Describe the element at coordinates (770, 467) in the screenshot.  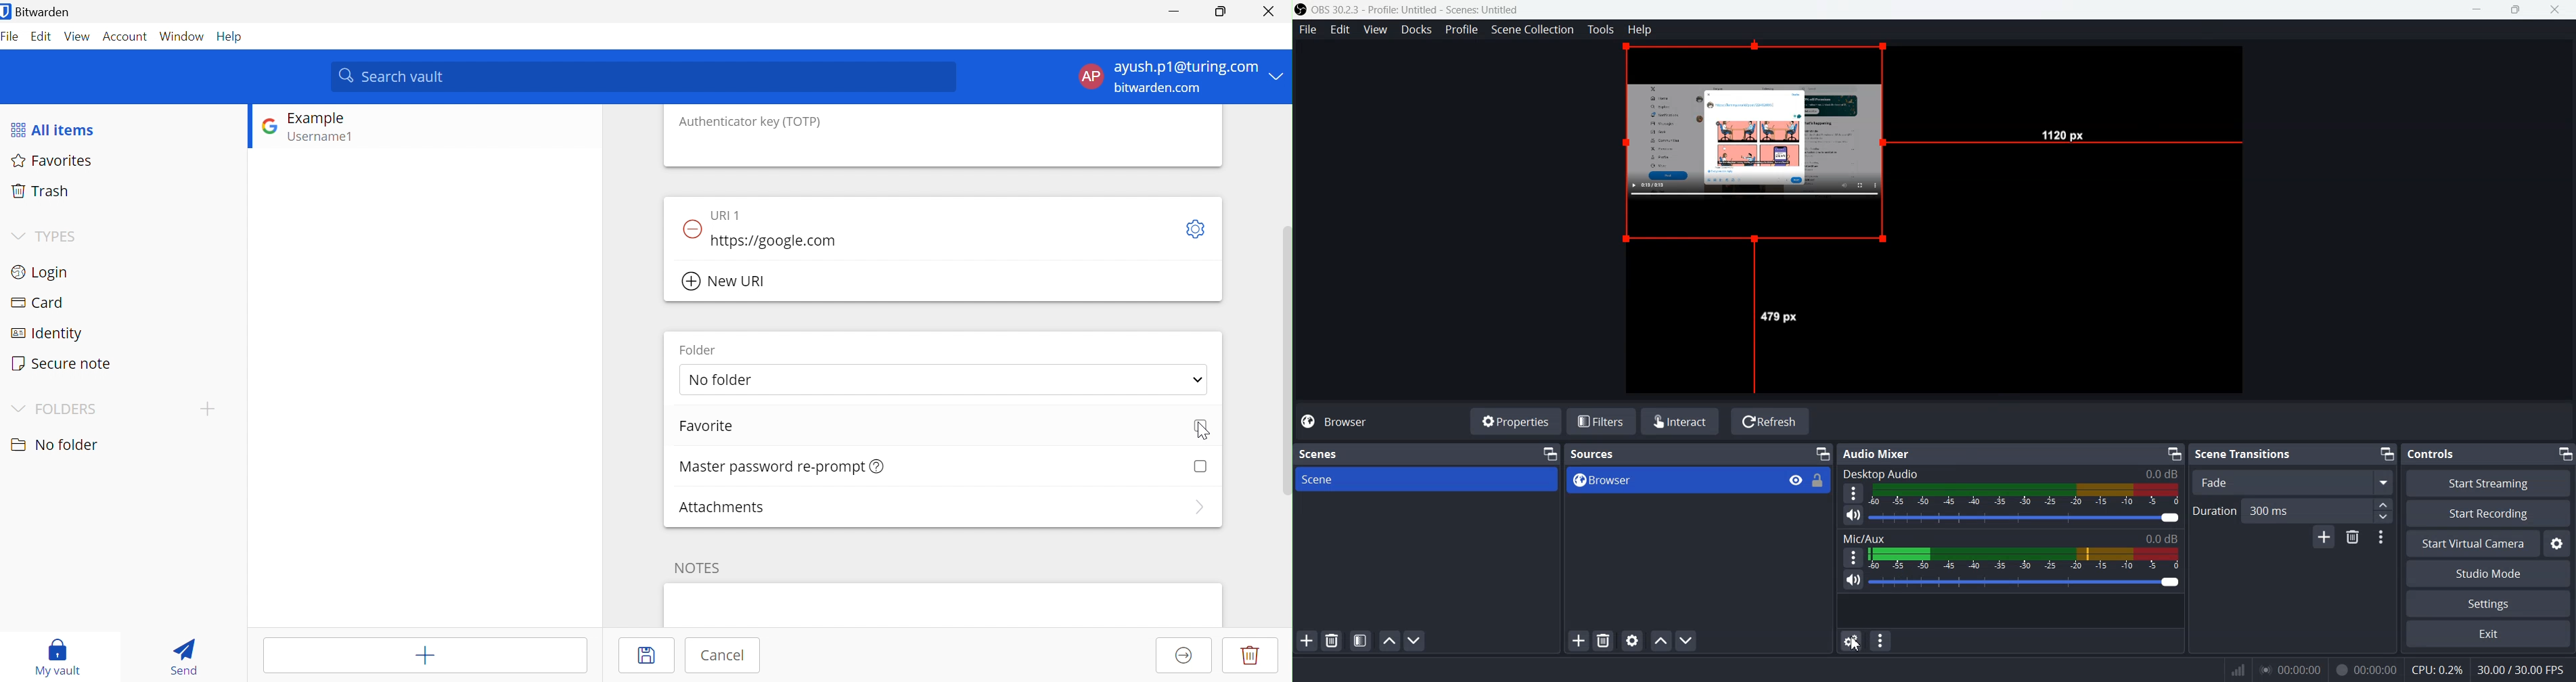
I see `Master password re-prompt` at that location.